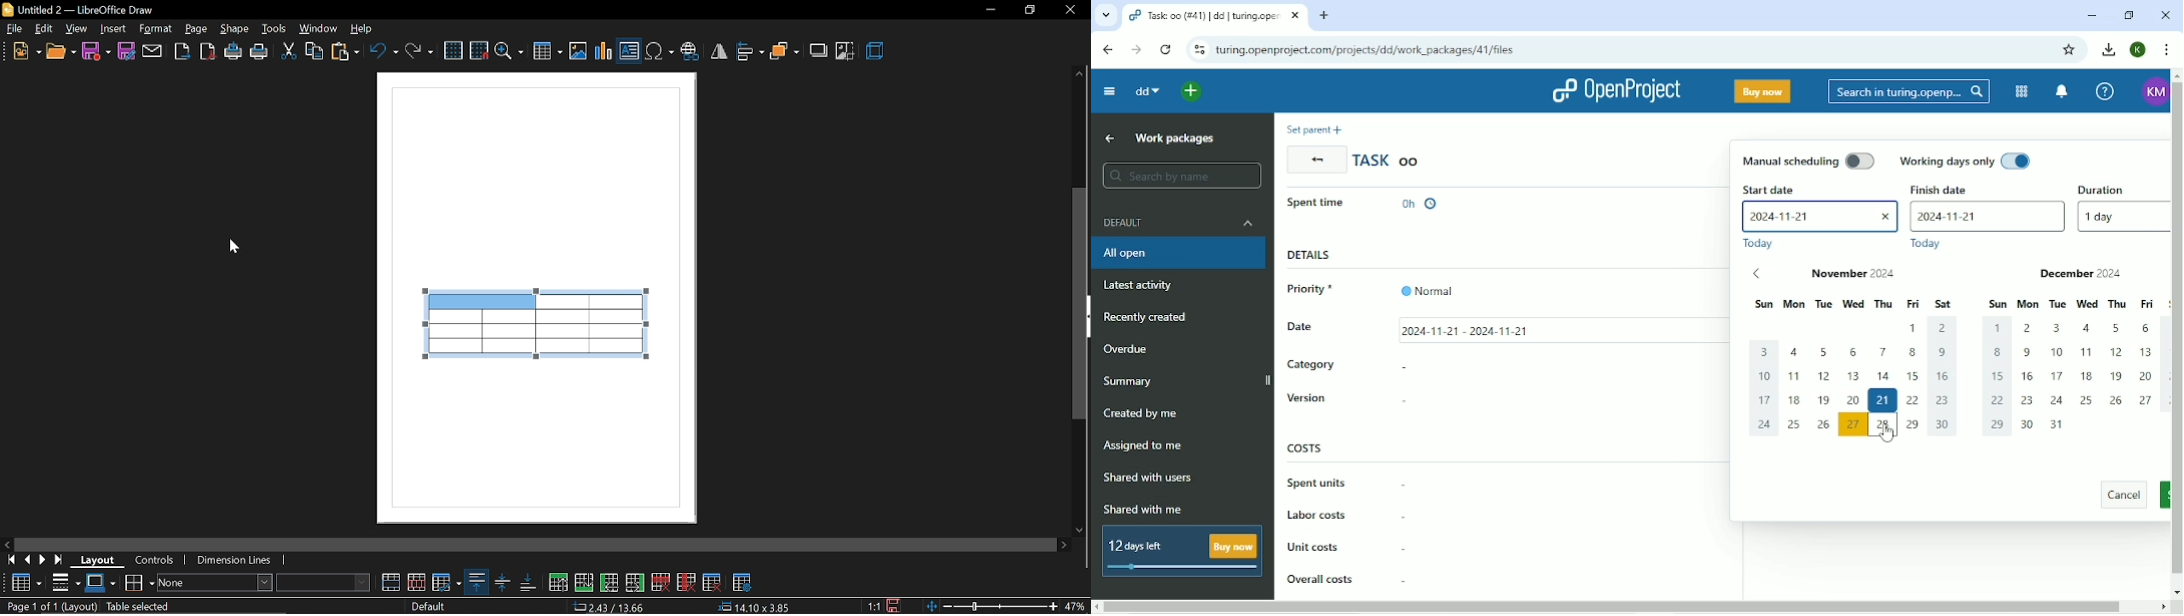 This screenshot has height=616, width=2184. I want to click on Date, so click(1318, 329).